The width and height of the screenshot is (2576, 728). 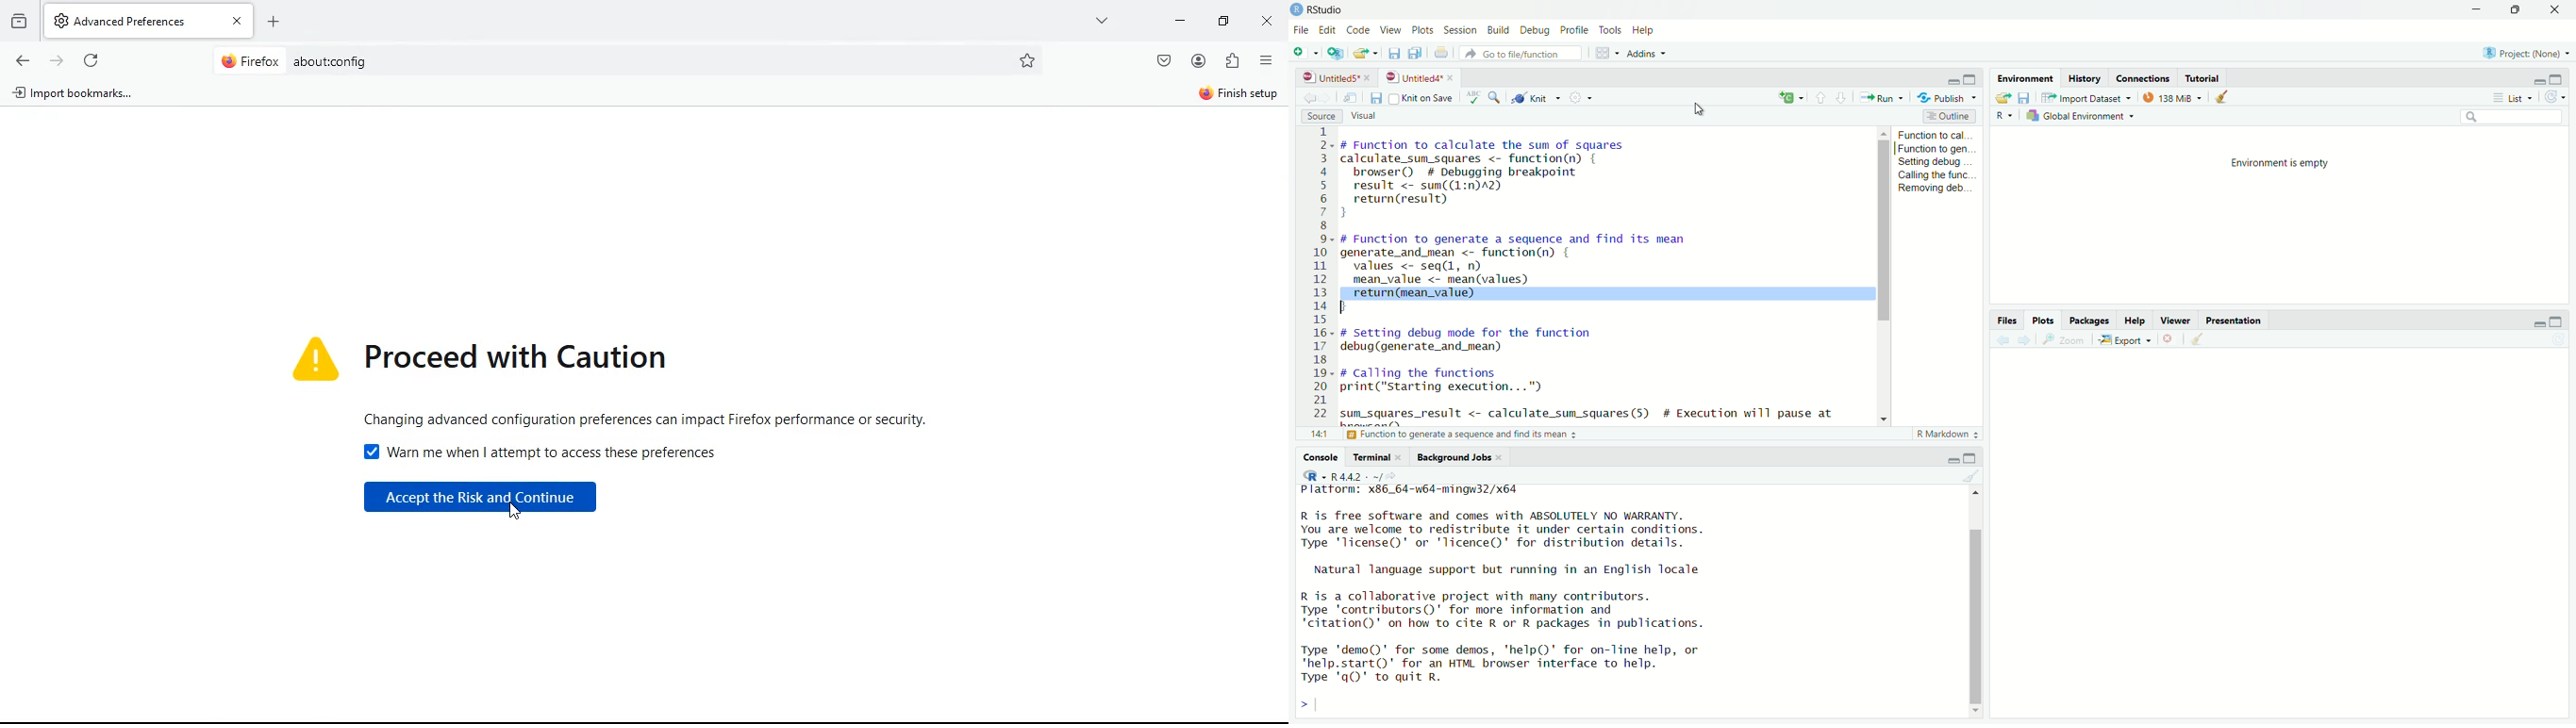 What do you see at coordinates (2175, 318) in the screenshot?
I see `viewer` at bounding box center [2175, 318].